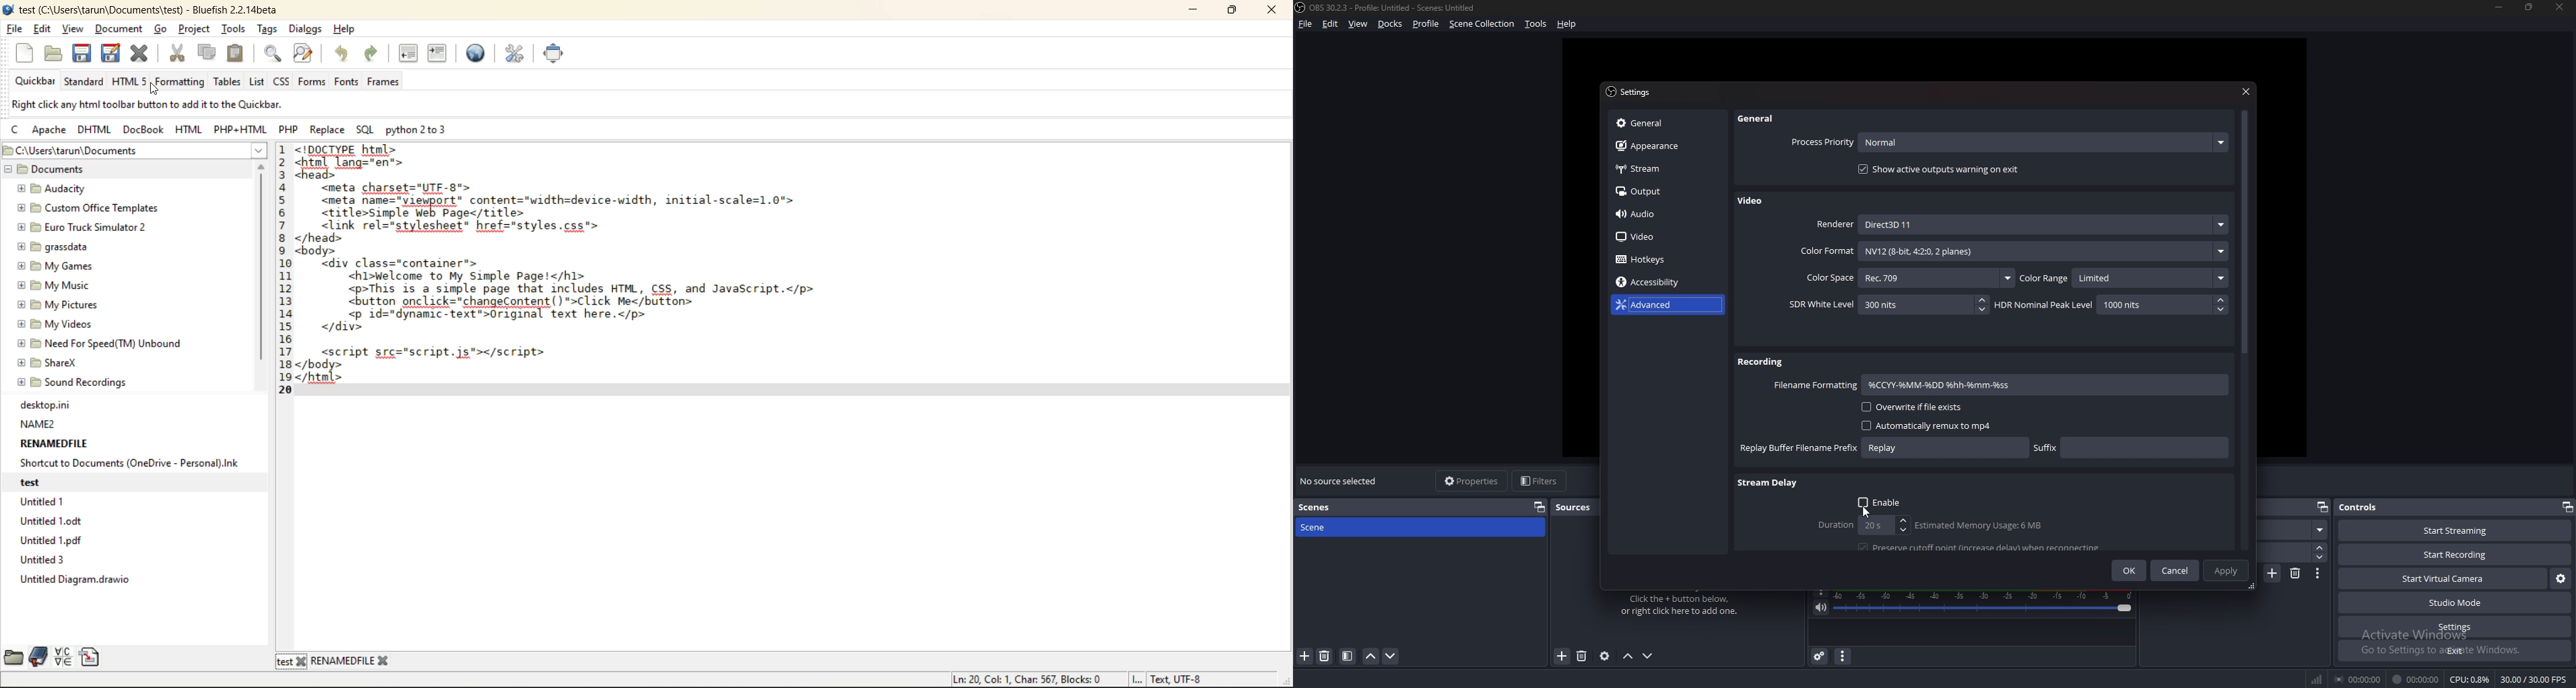 The width and height of the screenshot is (2576, 700). Describe the element at coordinates (53, 446) in the screenshot. I see `RENAMEDFILE` at that location.